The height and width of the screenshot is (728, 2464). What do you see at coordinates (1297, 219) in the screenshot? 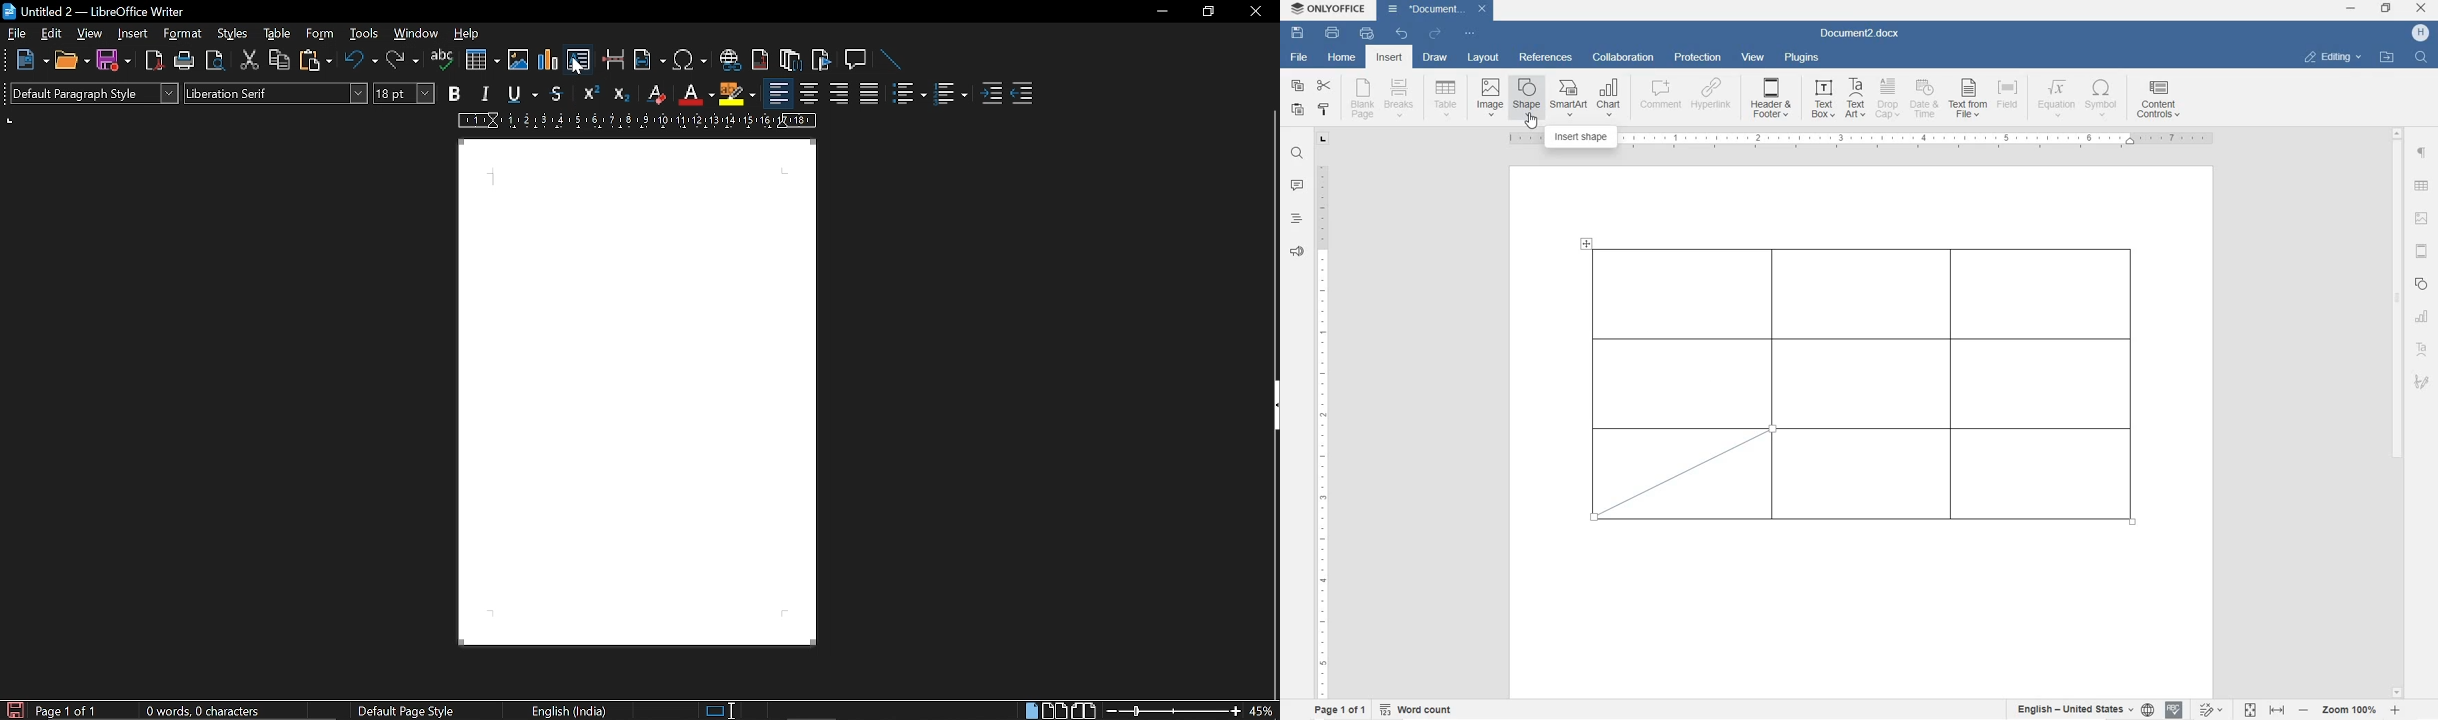
I see `headings` at bounding box center [1297, 219].